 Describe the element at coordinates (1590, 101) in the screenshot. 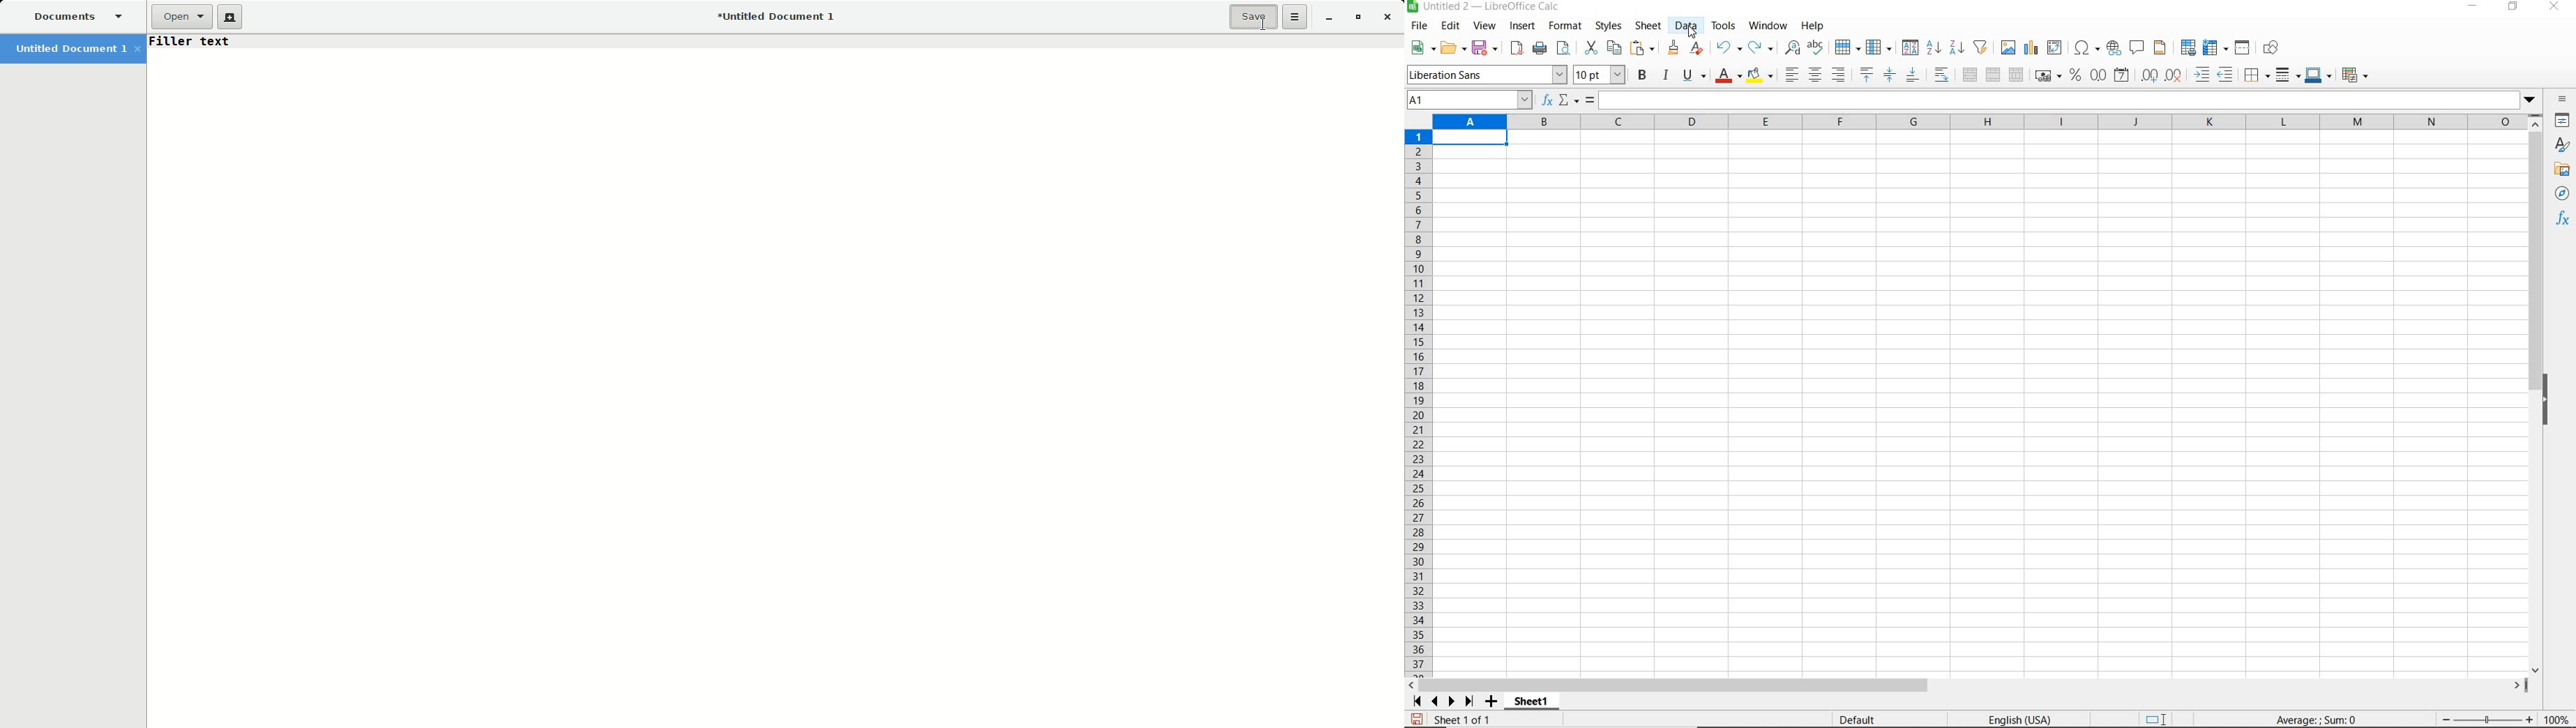

I see `formula` at that location.